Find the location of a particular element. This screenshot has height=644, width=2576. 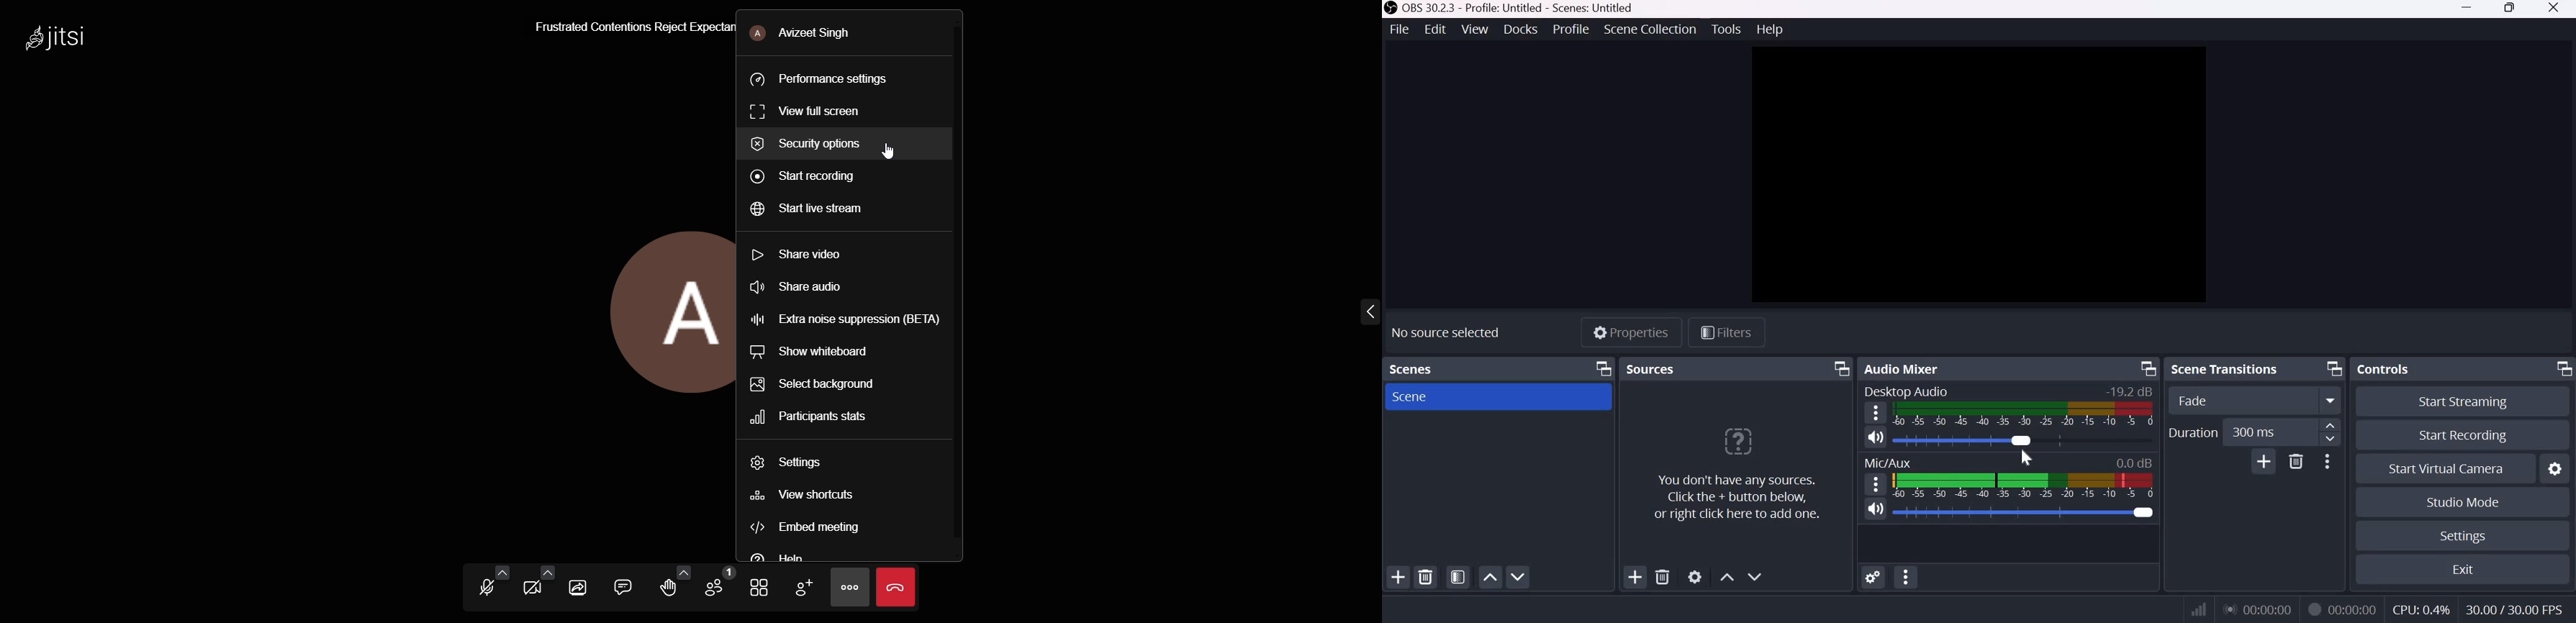

Remove selected source(s) is located at coordinates (1664, 577).